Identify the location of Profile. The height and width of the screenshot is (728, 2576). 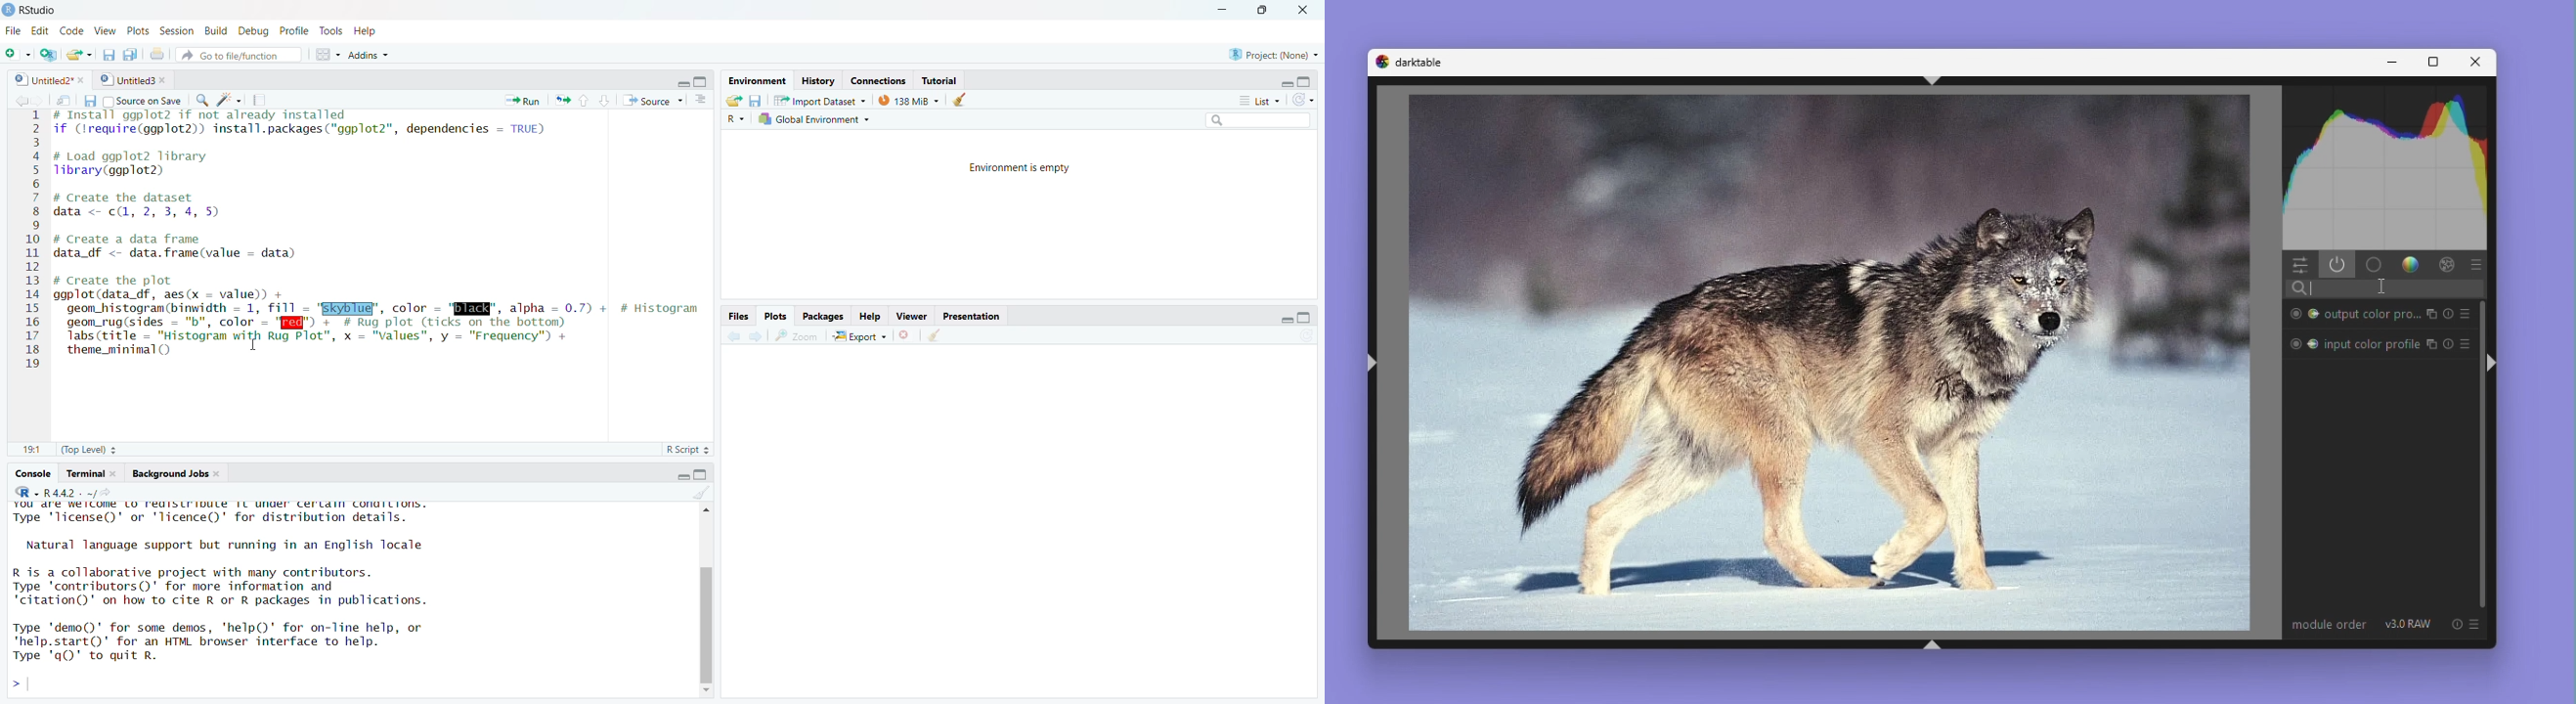
(295, 28).